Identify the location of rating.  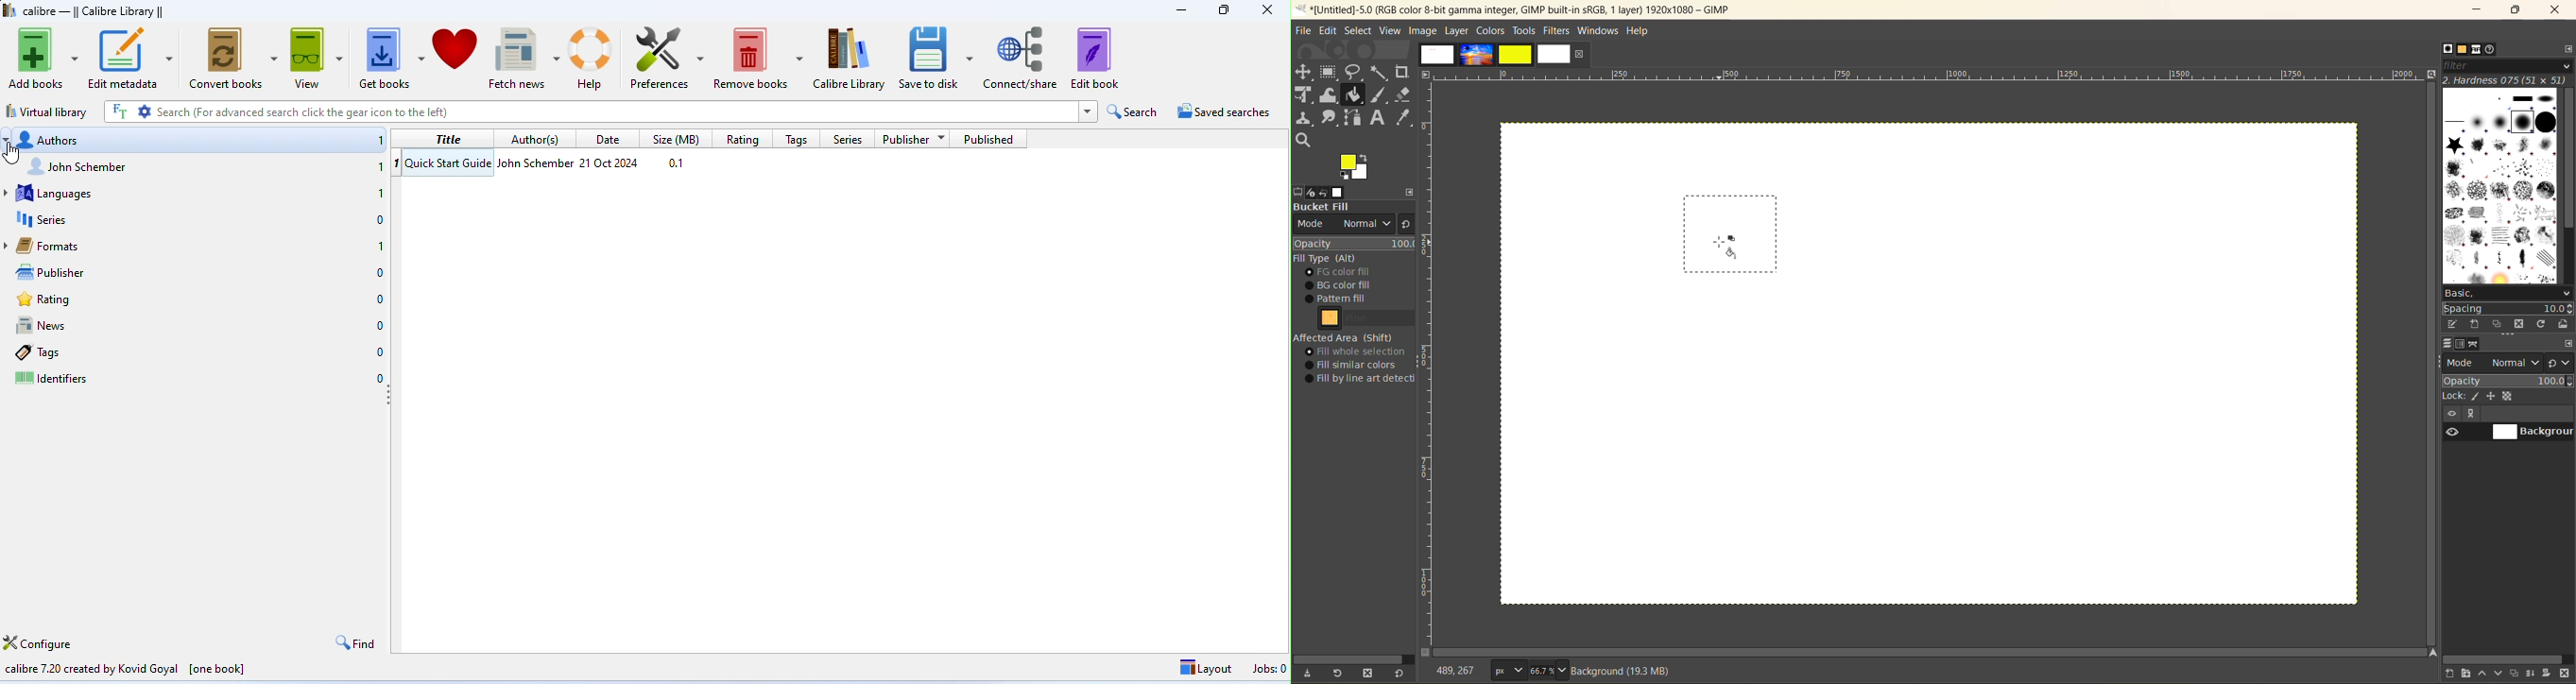
(745, 139).